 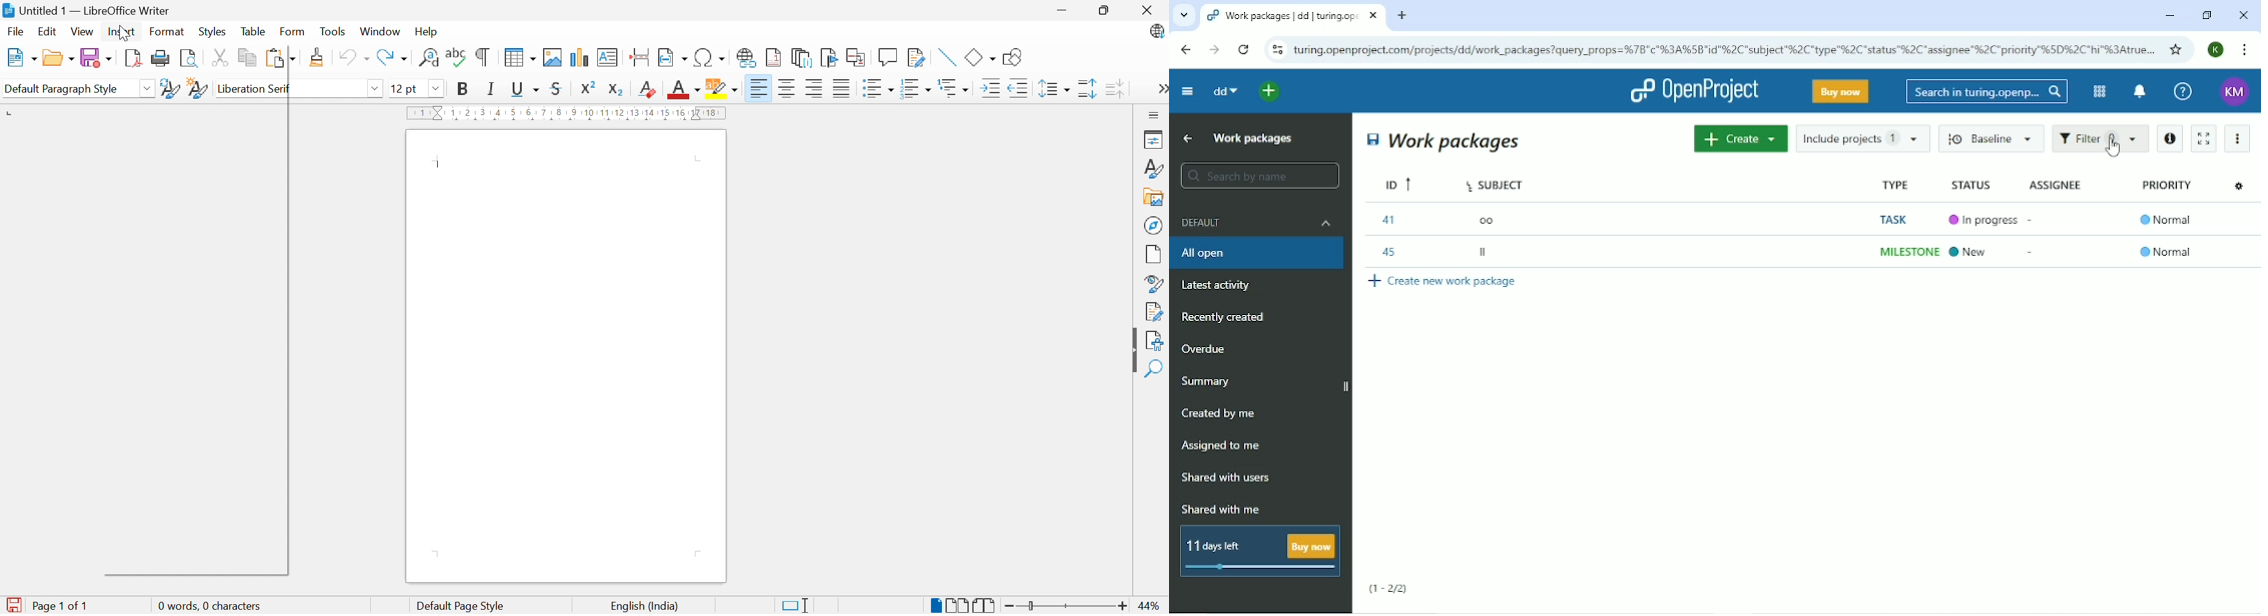 What do you see at coordinates (1132, 351) in the screenshot?
I see `Hide` at bounding box center [1132, 351].